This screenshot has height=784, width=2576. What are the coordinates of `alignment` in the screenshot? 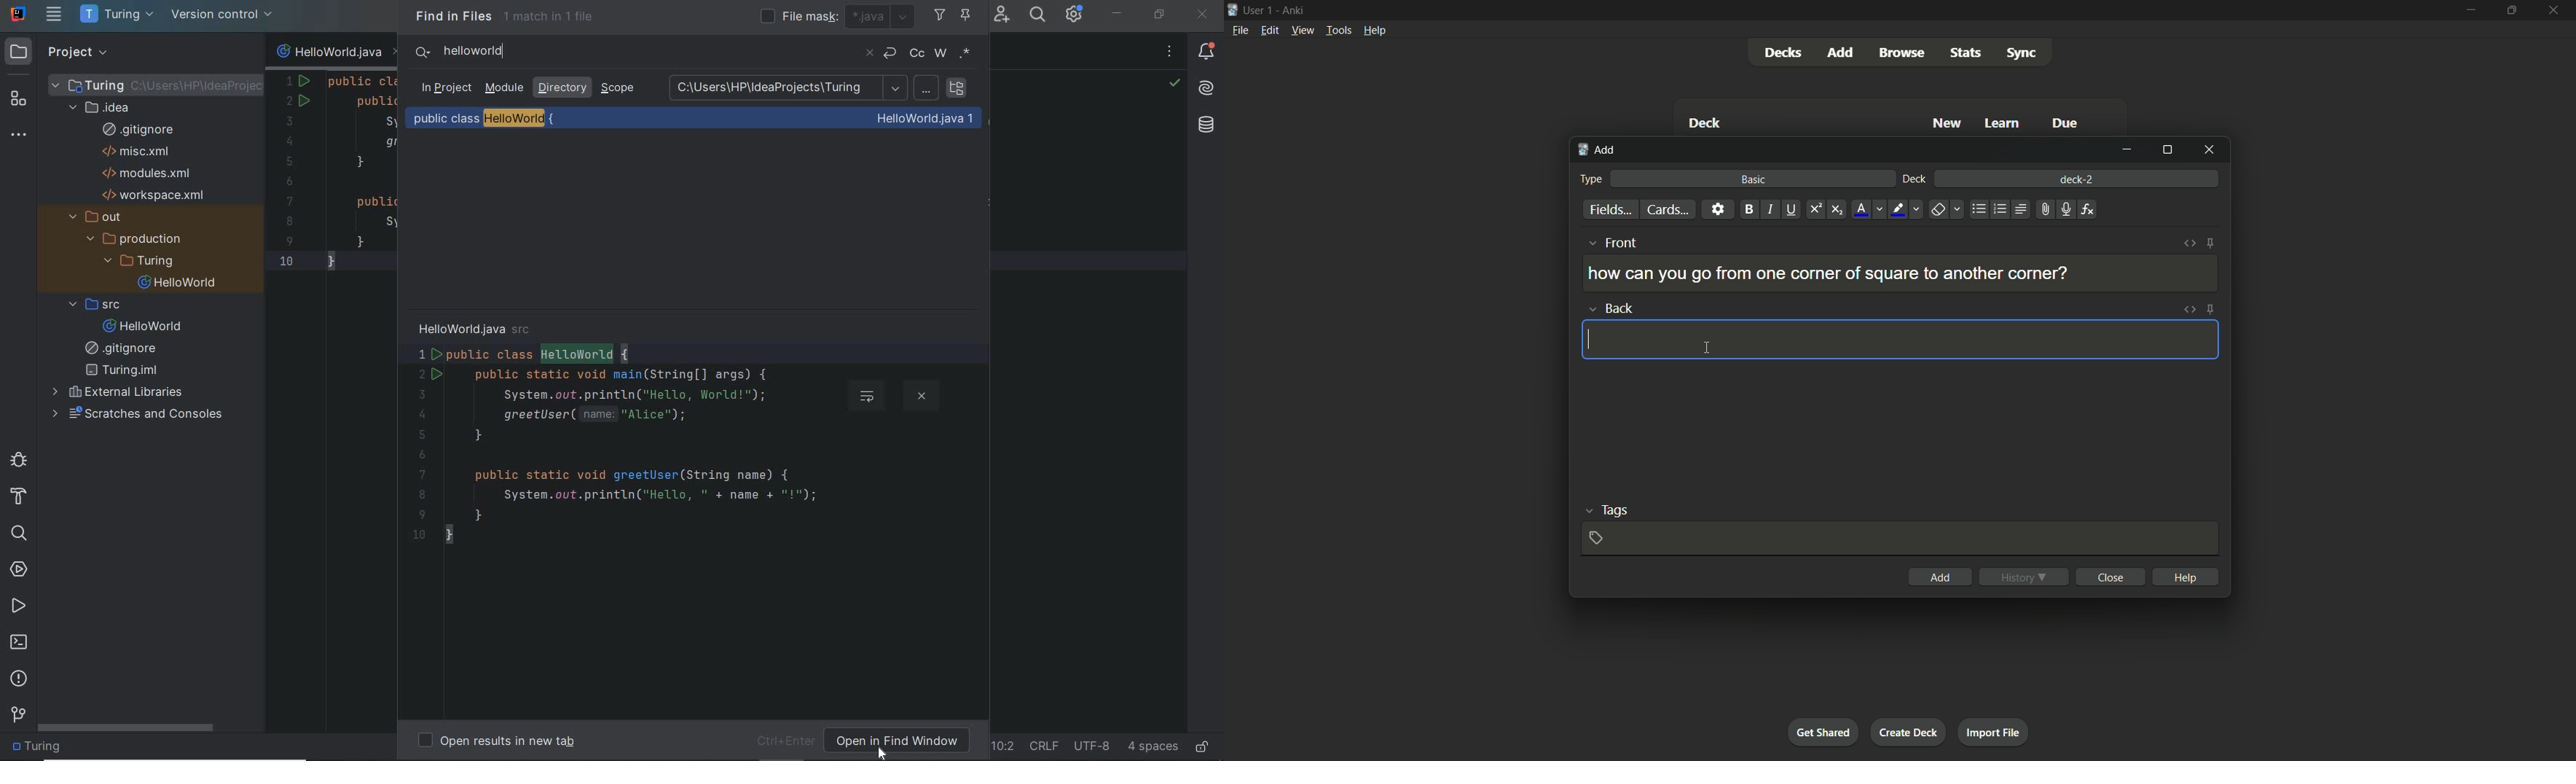 It's located at (2022, 209).